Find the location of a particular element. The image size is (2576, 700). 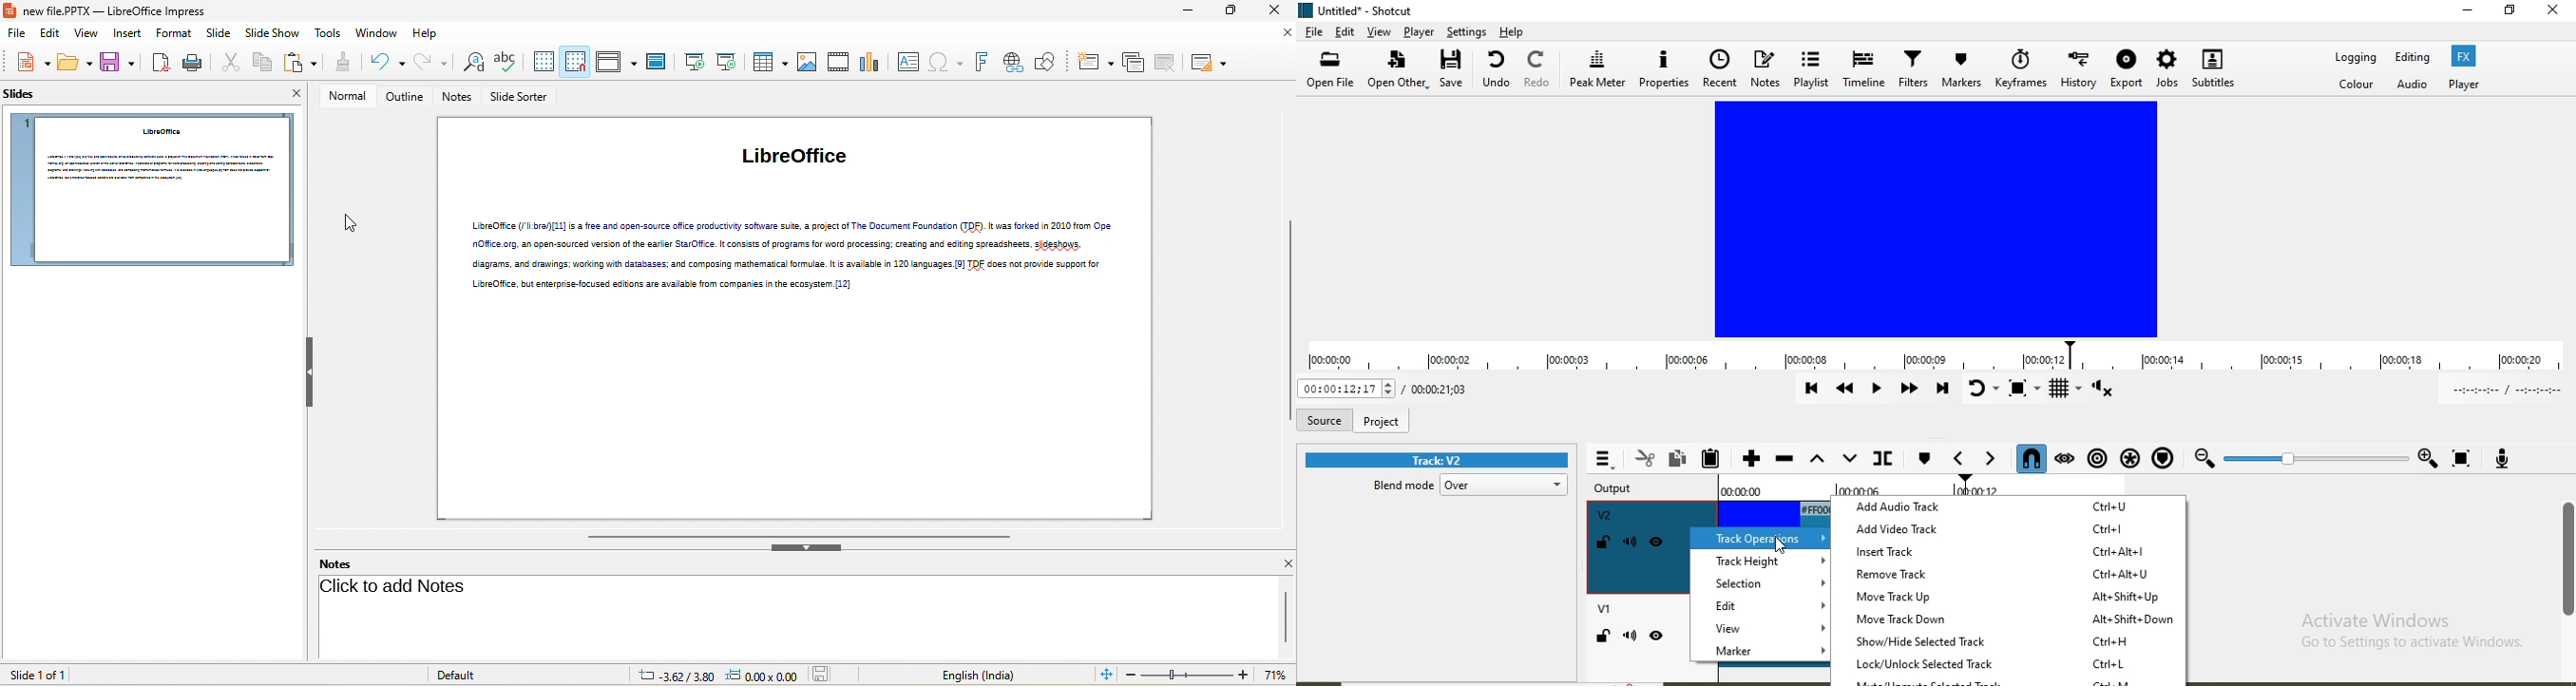

notes is located at coordinates (458, 98).